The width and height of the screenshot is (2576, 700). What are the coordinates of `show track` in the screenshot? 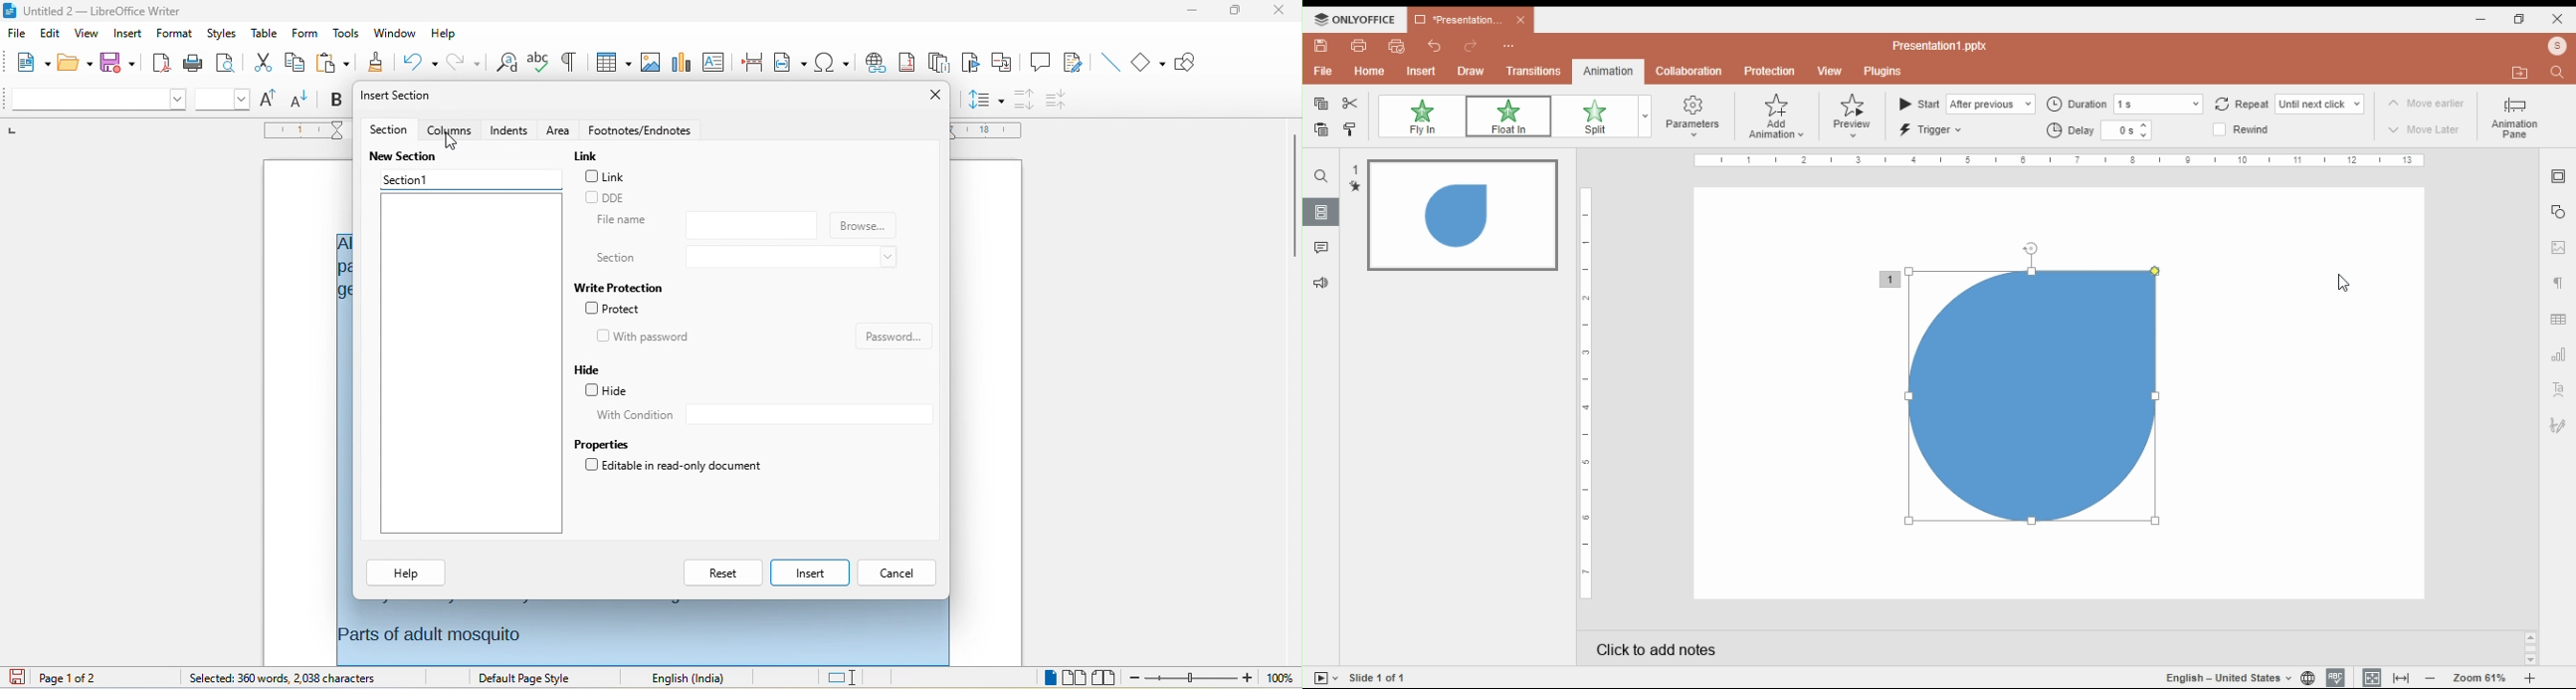 It's located at (1080, 63).